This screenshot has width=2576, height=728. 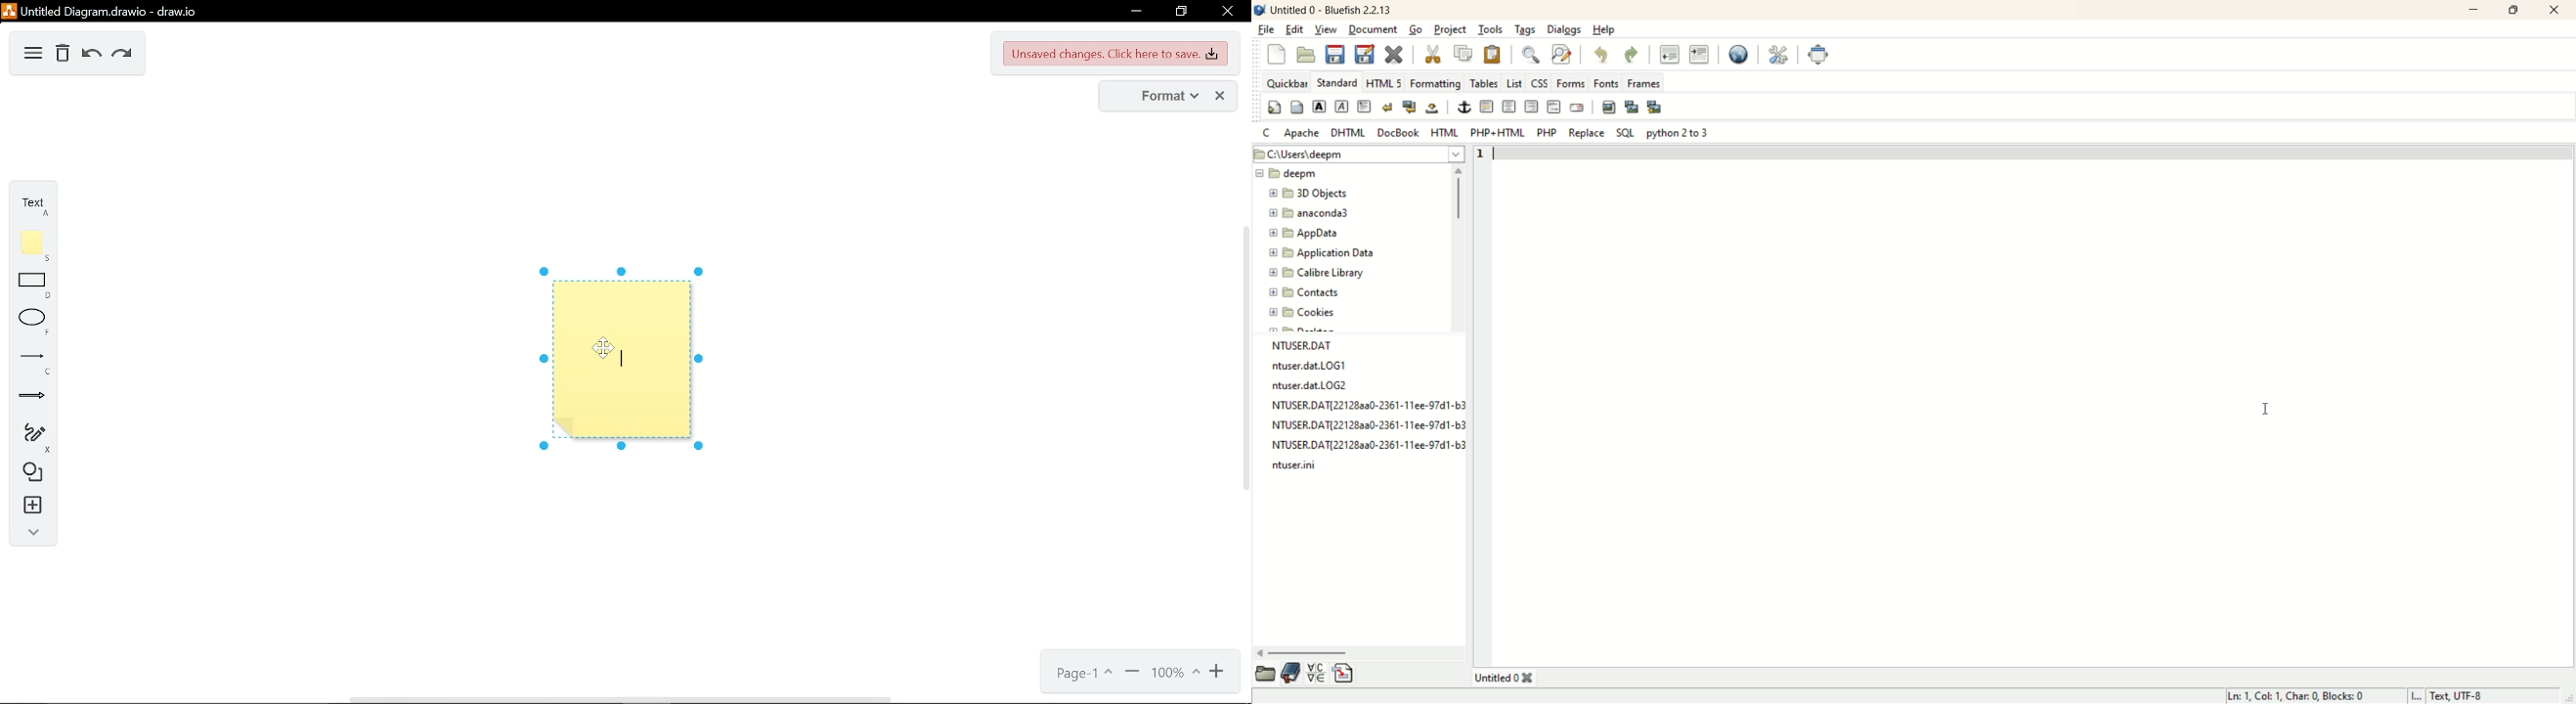 I want to click on open file, so click(x=1307, y=54).